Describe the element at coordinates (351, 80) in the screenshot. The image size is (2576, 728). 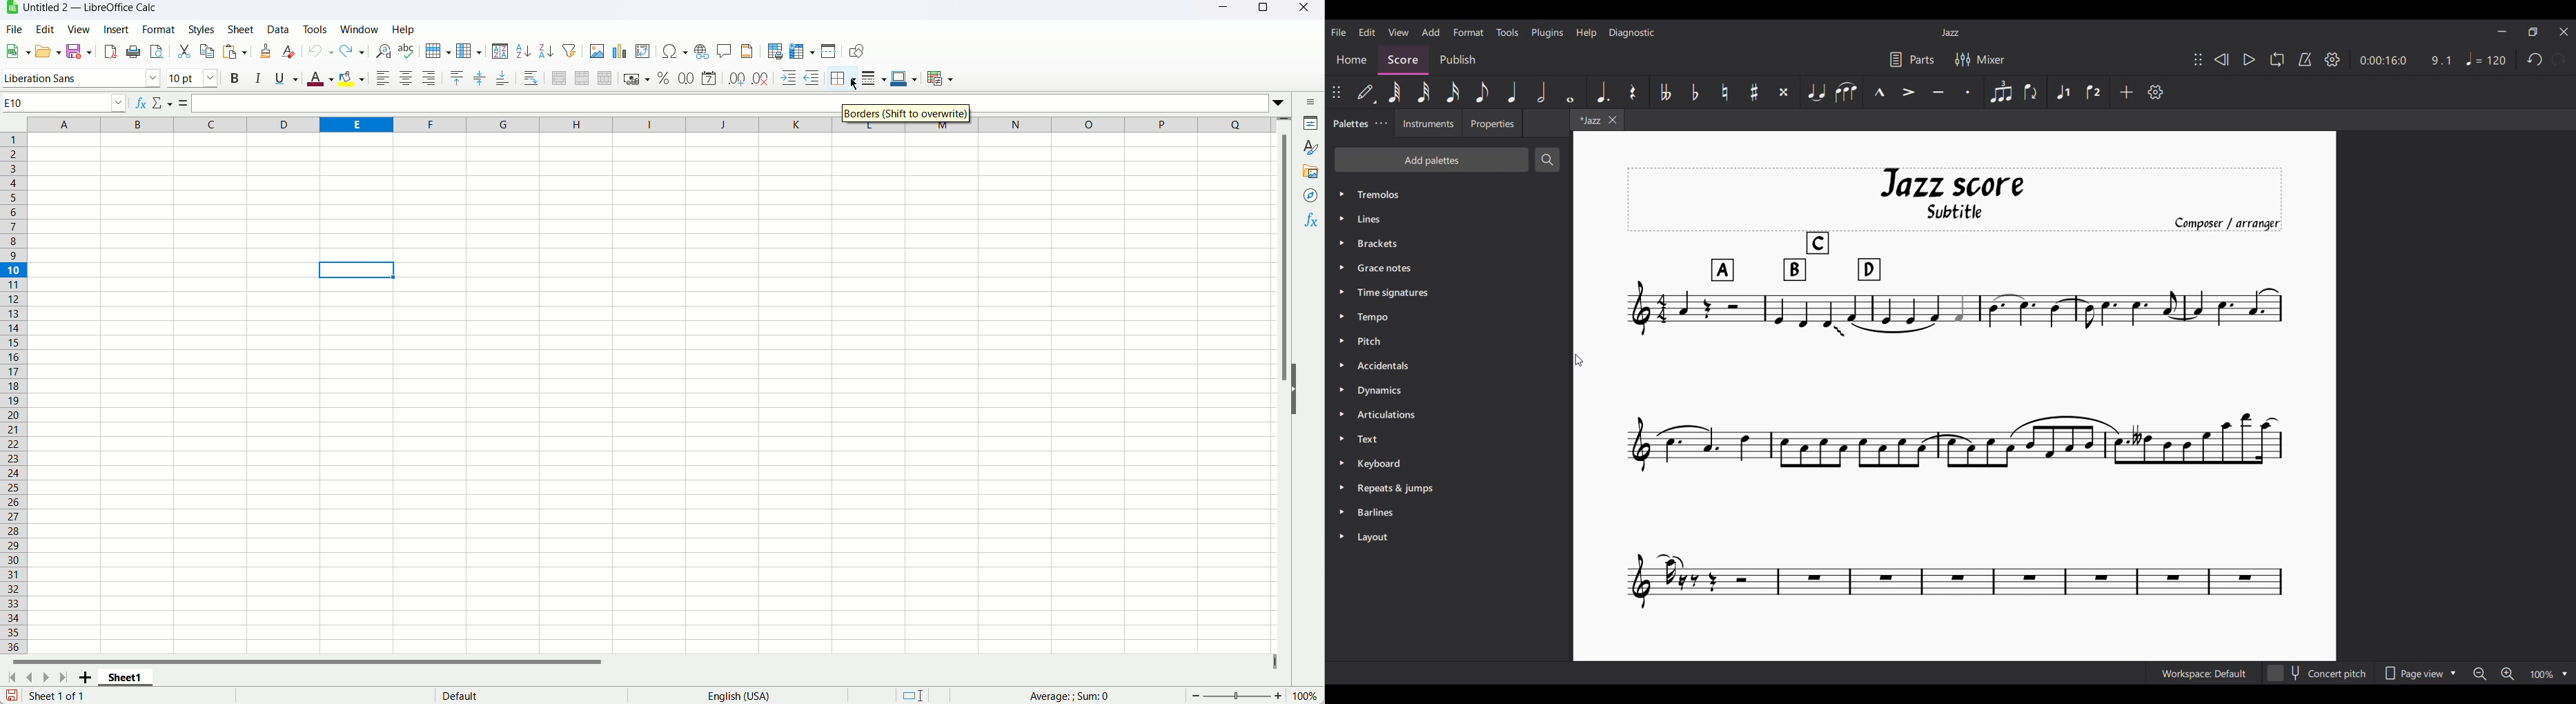
I see `Background color` at that location.